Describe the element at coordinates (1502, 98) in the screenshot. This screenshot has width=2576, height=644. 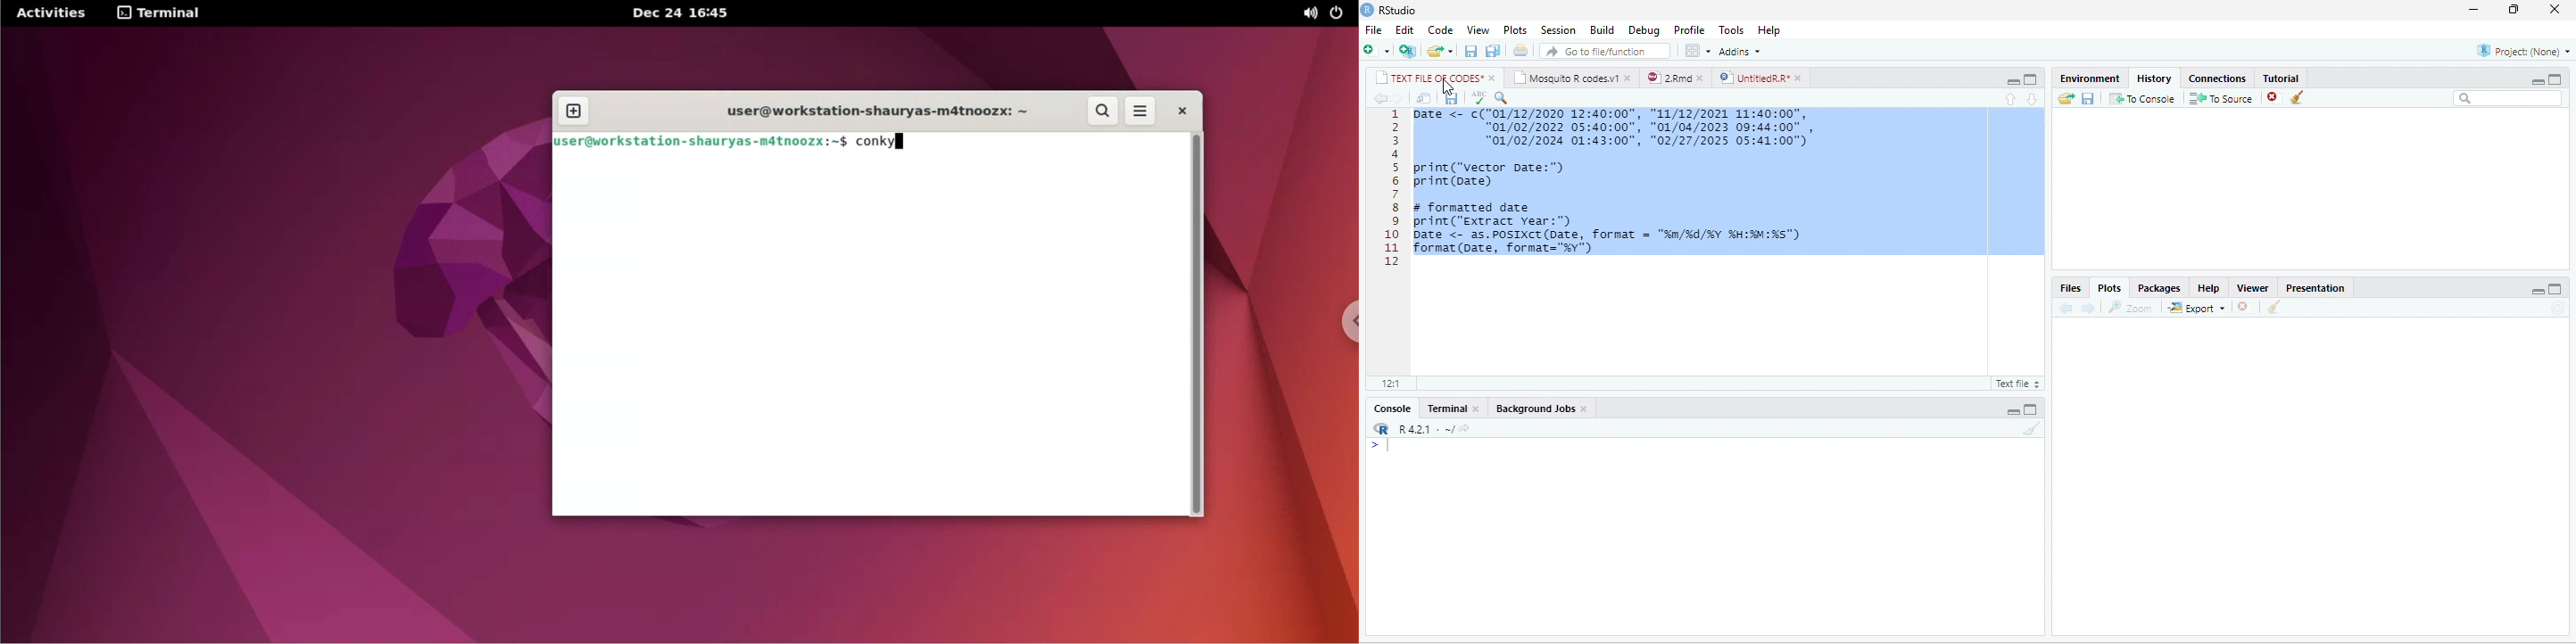
I see `search` at that location.